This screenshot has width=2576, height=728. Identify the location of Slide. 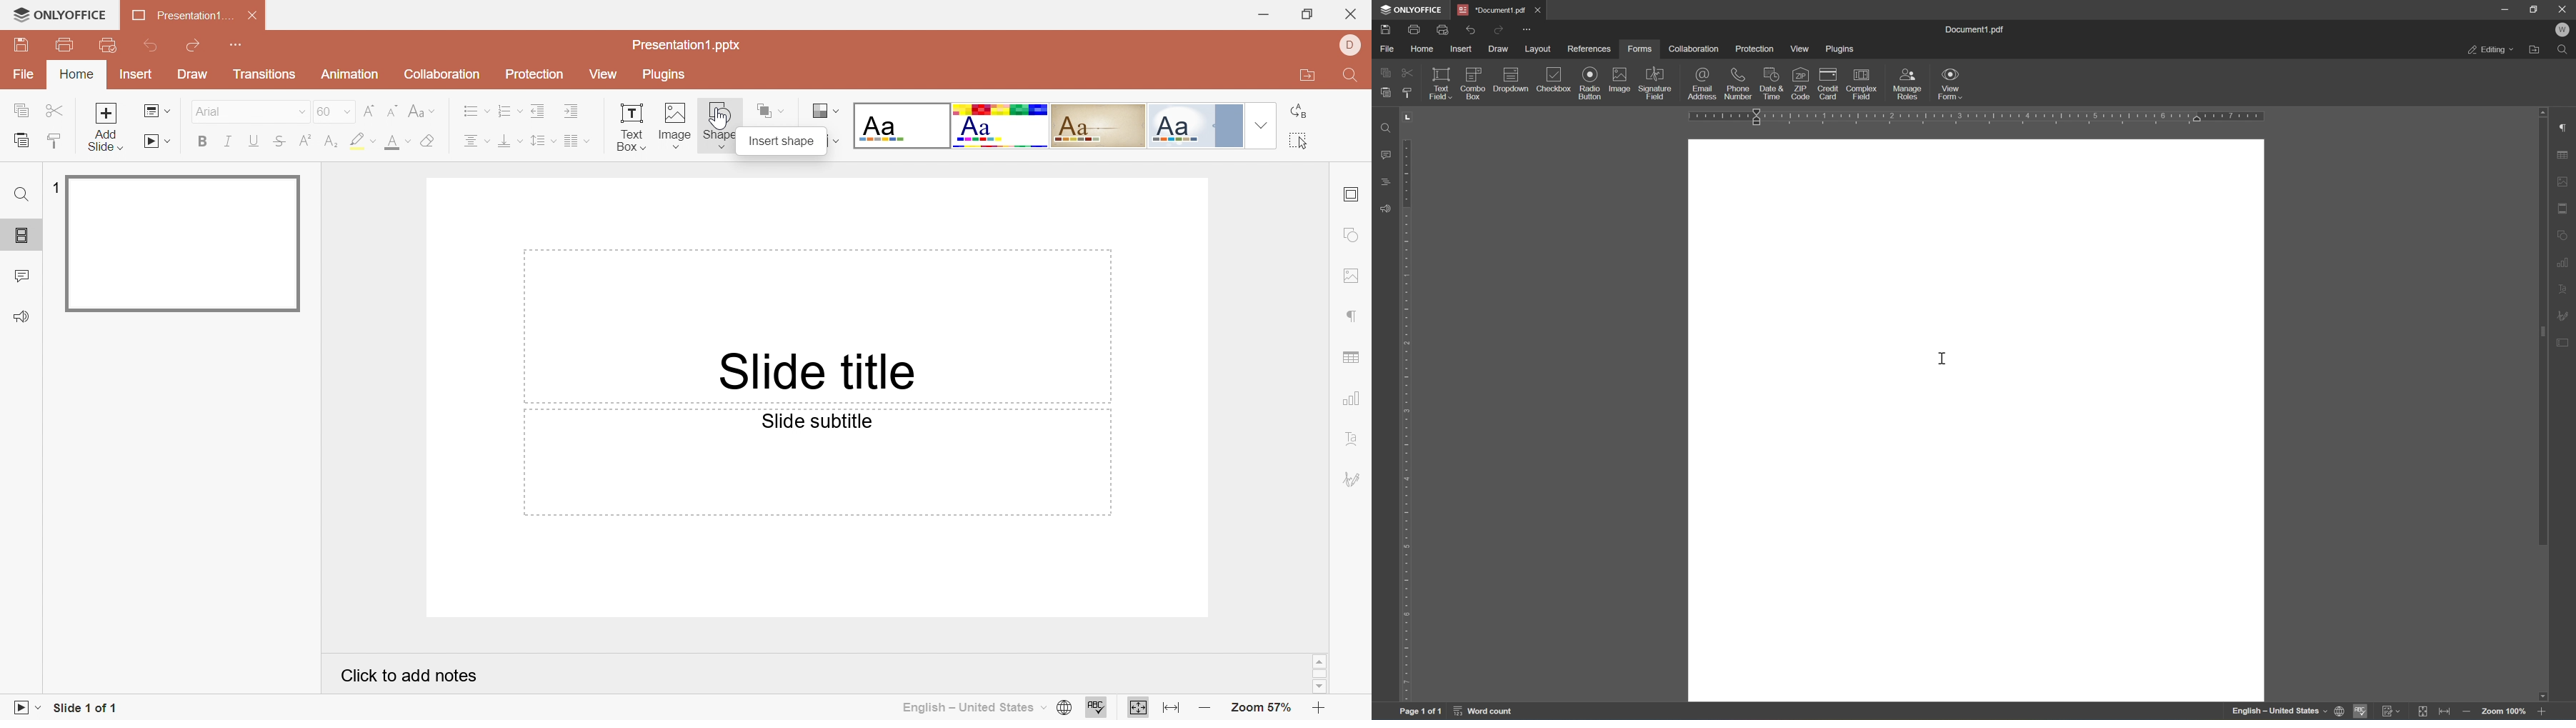
(184, 244).